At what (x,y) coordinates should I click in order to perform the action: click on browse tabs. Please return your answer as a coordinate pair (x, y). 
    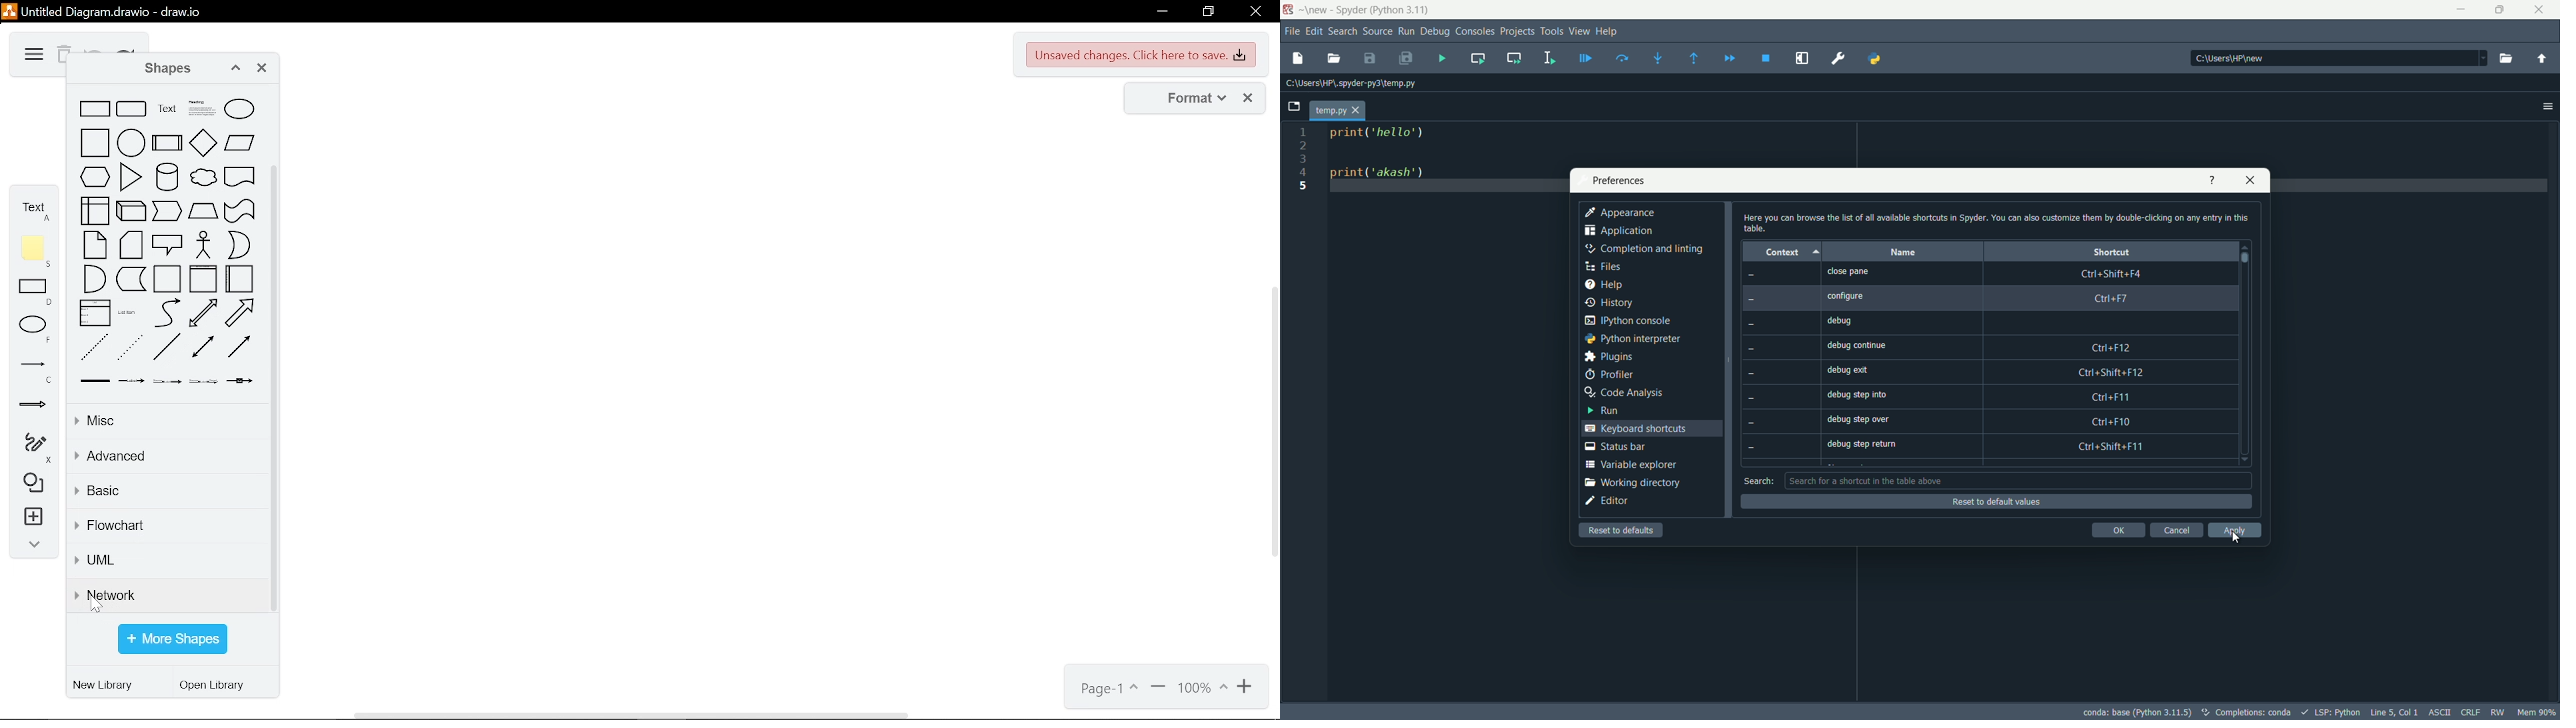
    Looking at the image, I should click on (1294, 107).